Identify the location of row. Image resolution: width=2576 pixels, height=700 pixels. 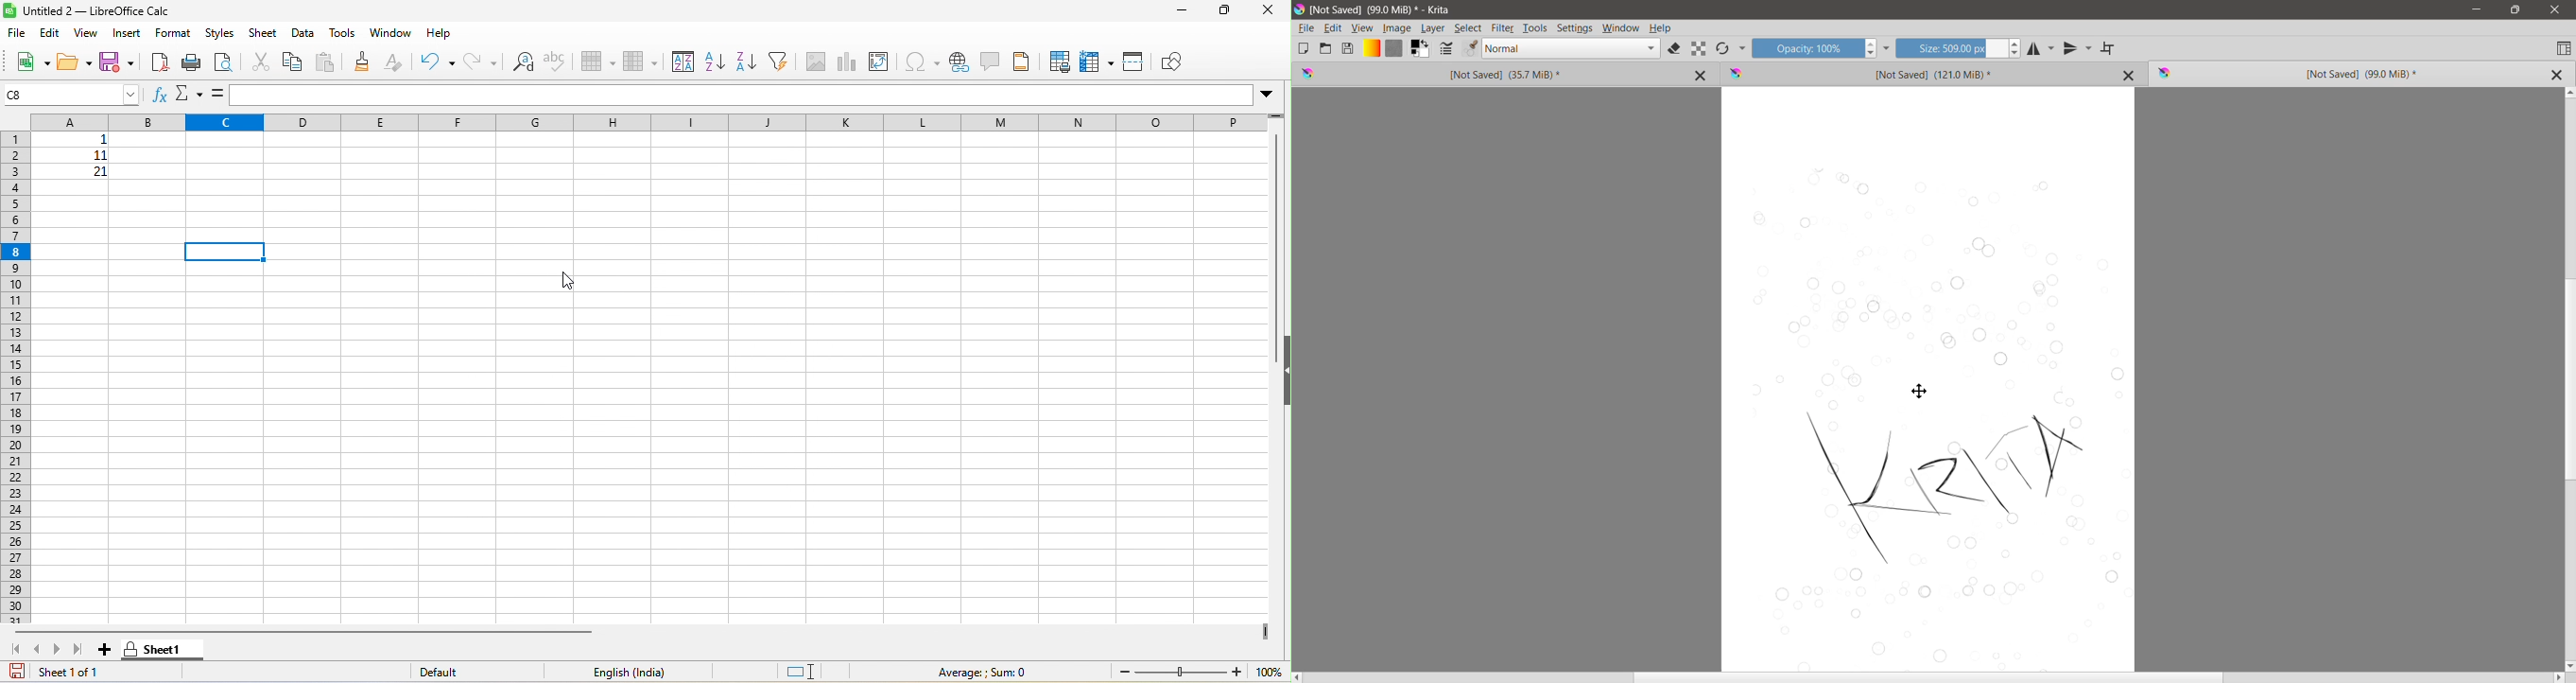
(607, 60).